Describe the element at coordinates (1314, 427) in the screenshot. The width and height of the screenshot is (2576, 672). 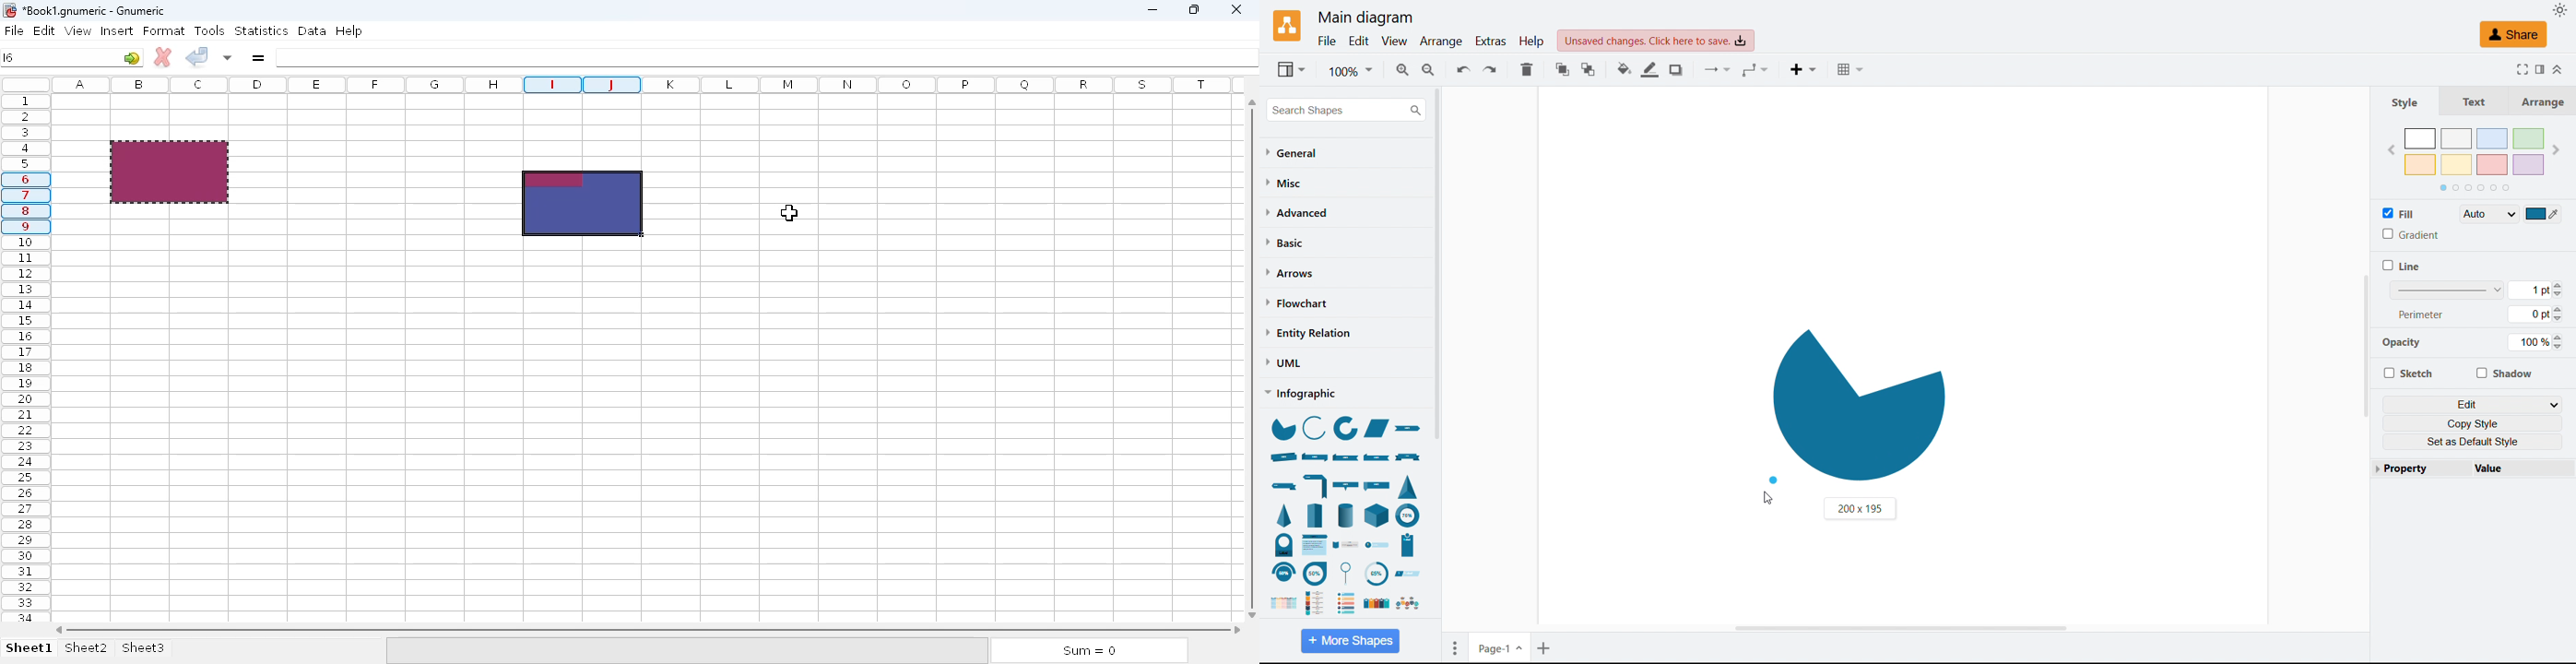
I see `arc` at that location.